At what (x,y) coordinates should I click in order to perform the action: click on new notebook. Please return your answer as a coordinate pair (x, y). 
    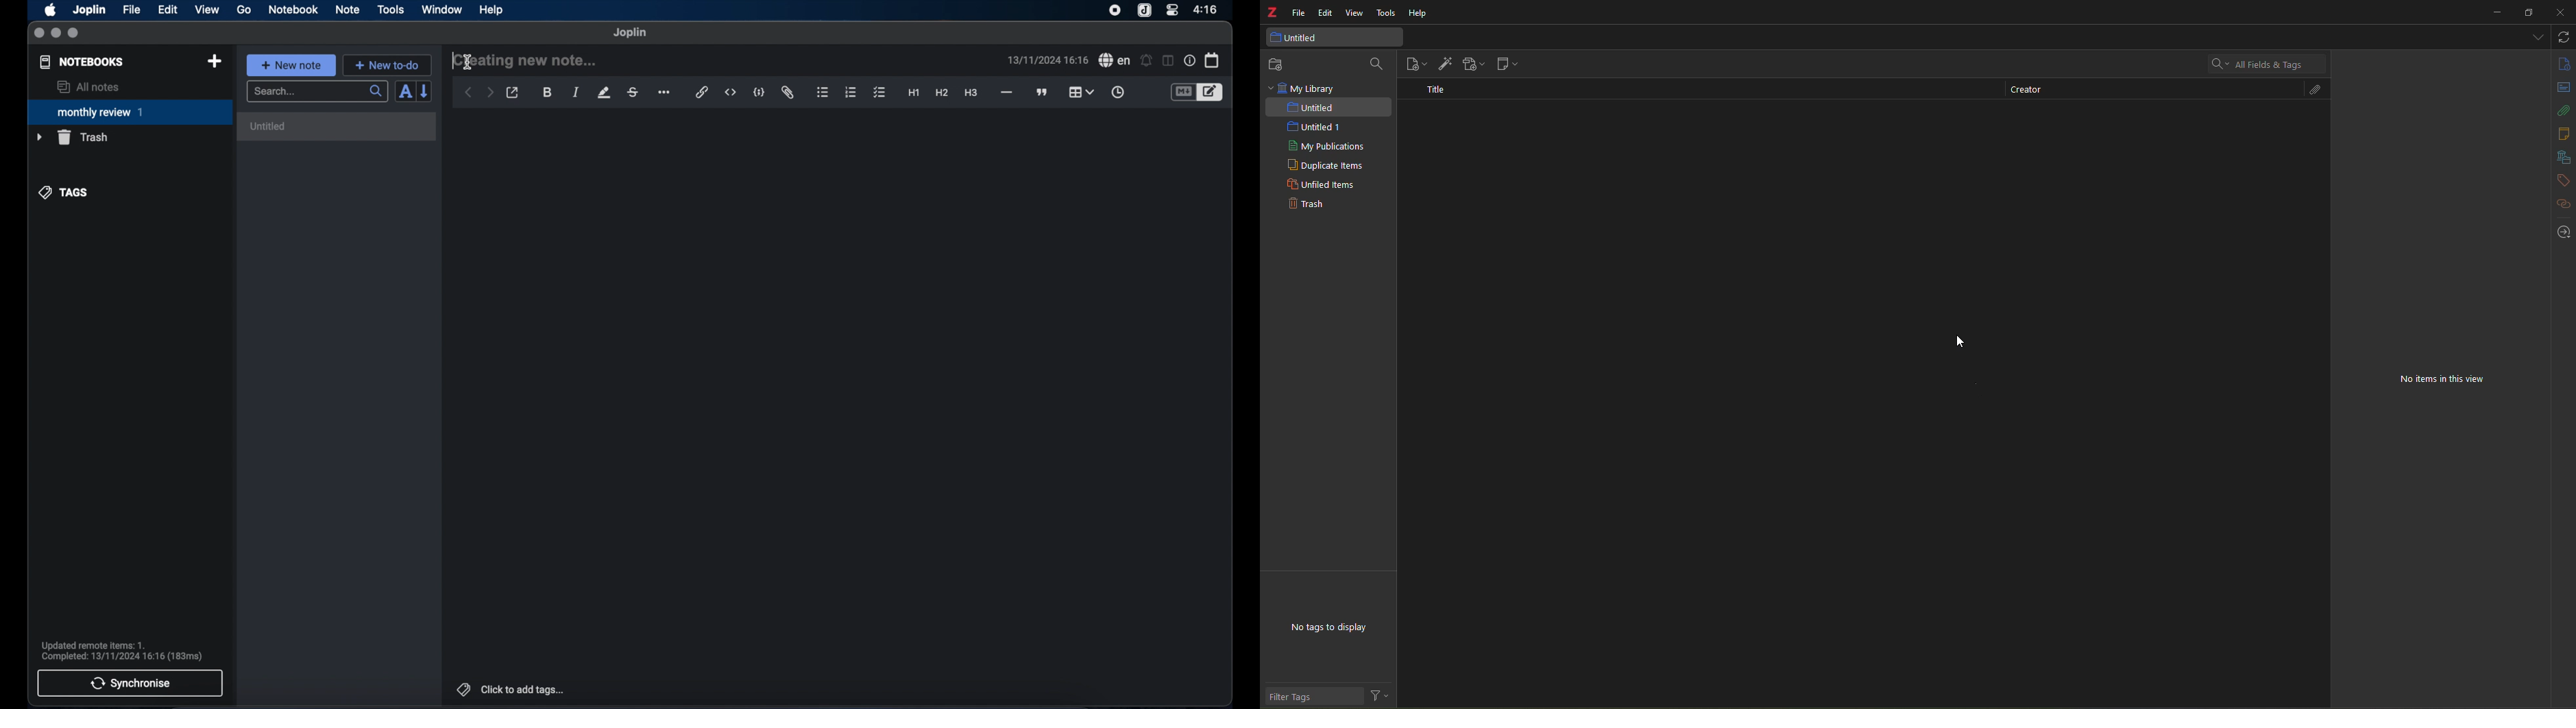
    Looking at the image, I should click on (214, 62).